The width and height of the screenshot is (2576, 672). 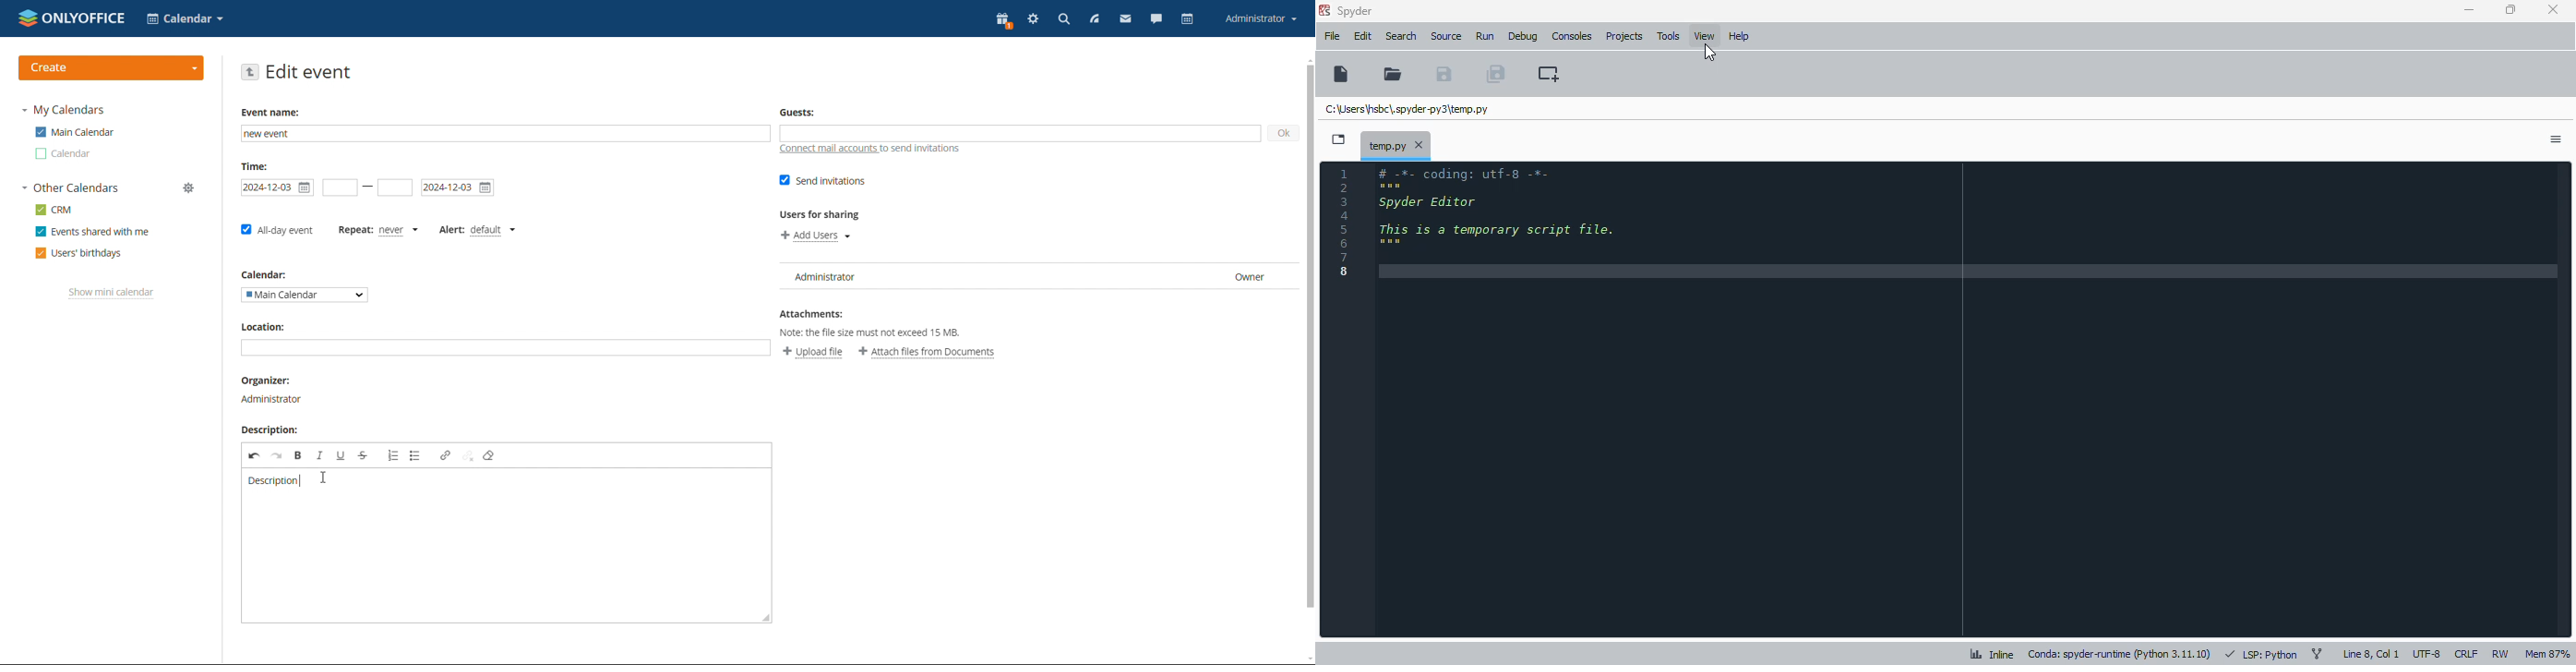 I want to click on add location, so click(x=506, y=348).